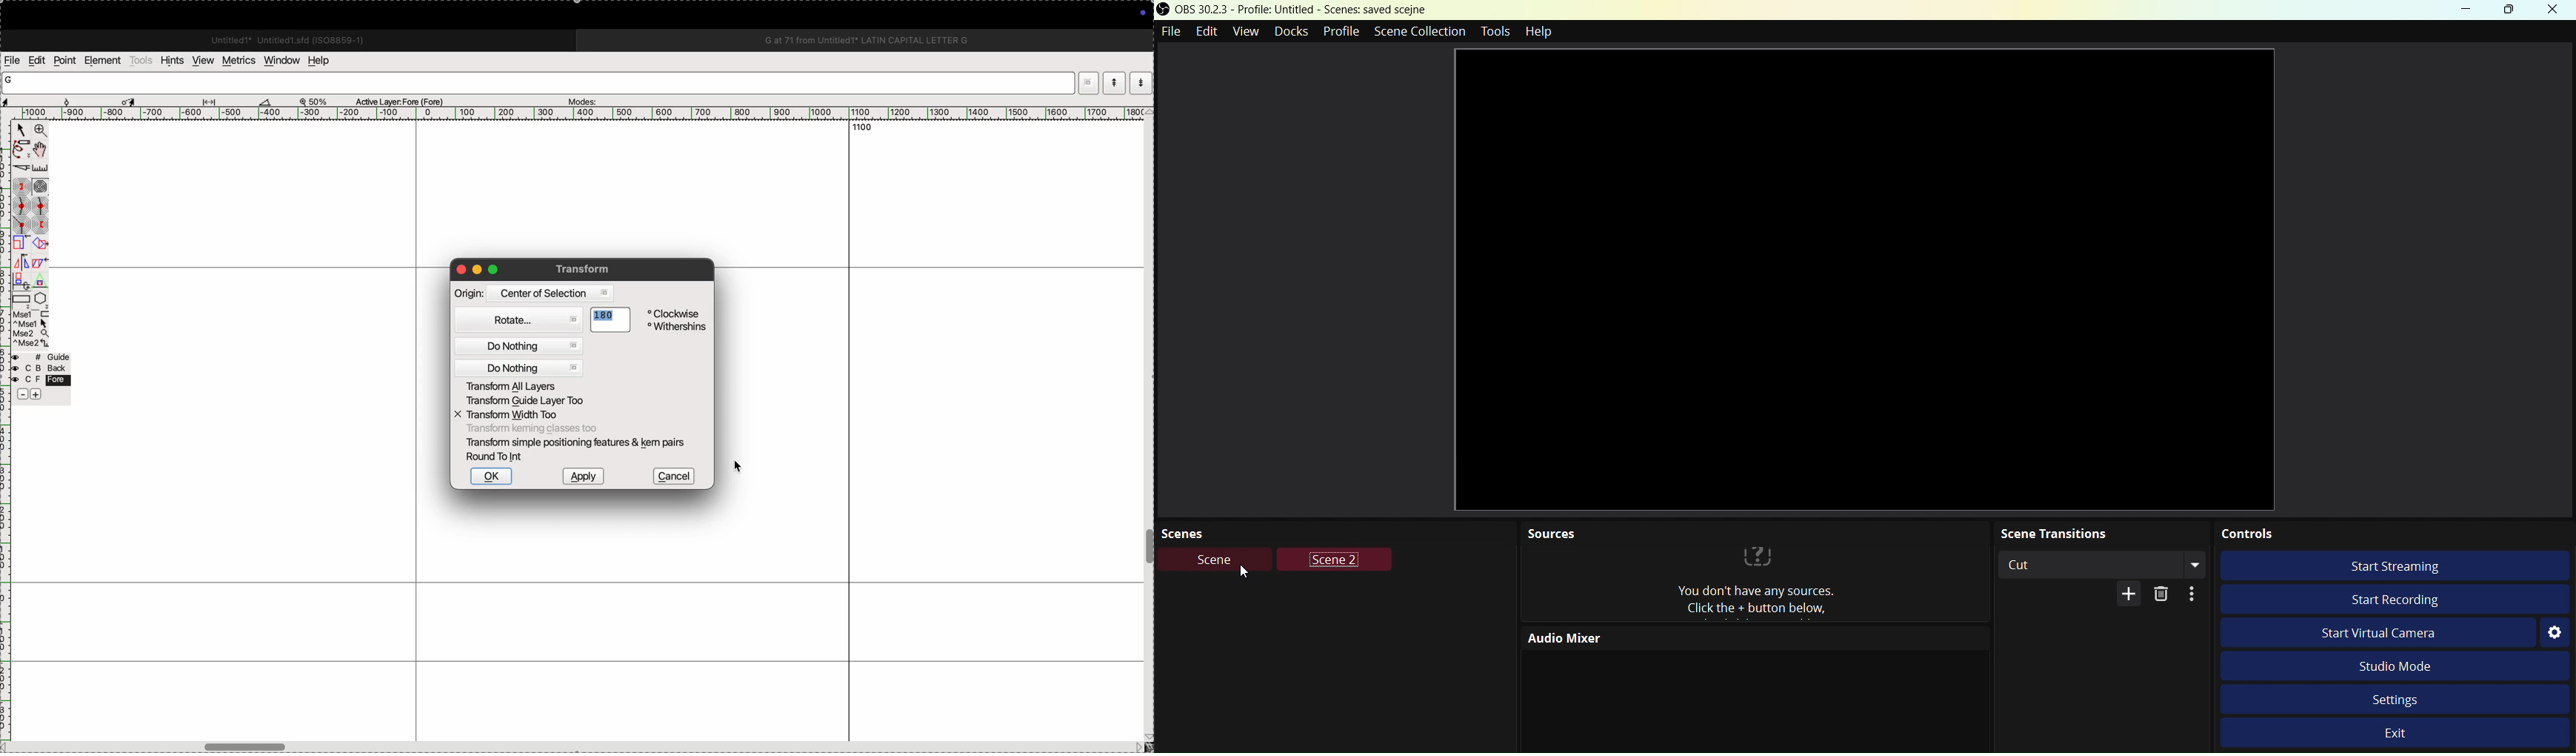 This screenshot has width=2576, height=756. What do you see at coordinates (395, 102) in the screenshot?
I see `Active Layer: Fore (Fore)` at bounding box center [395, 102].